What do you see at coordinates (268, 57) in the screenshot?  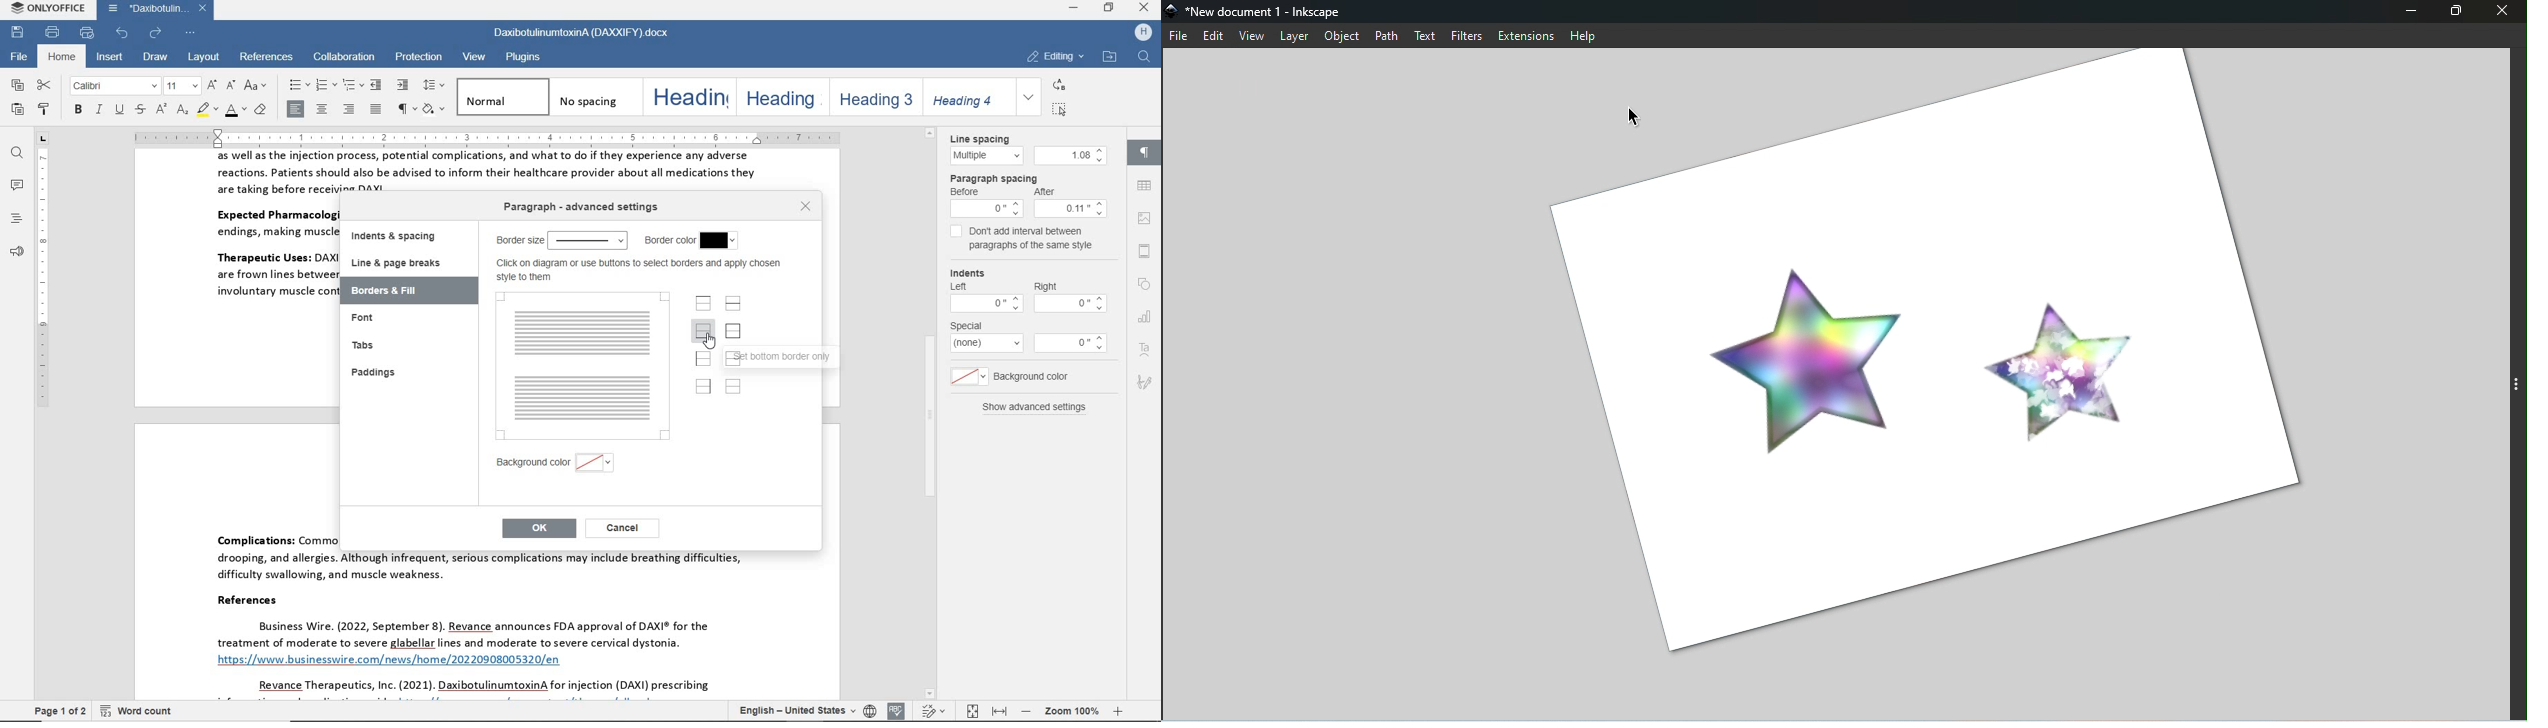 I see `references` at bounding box center [268, 57].